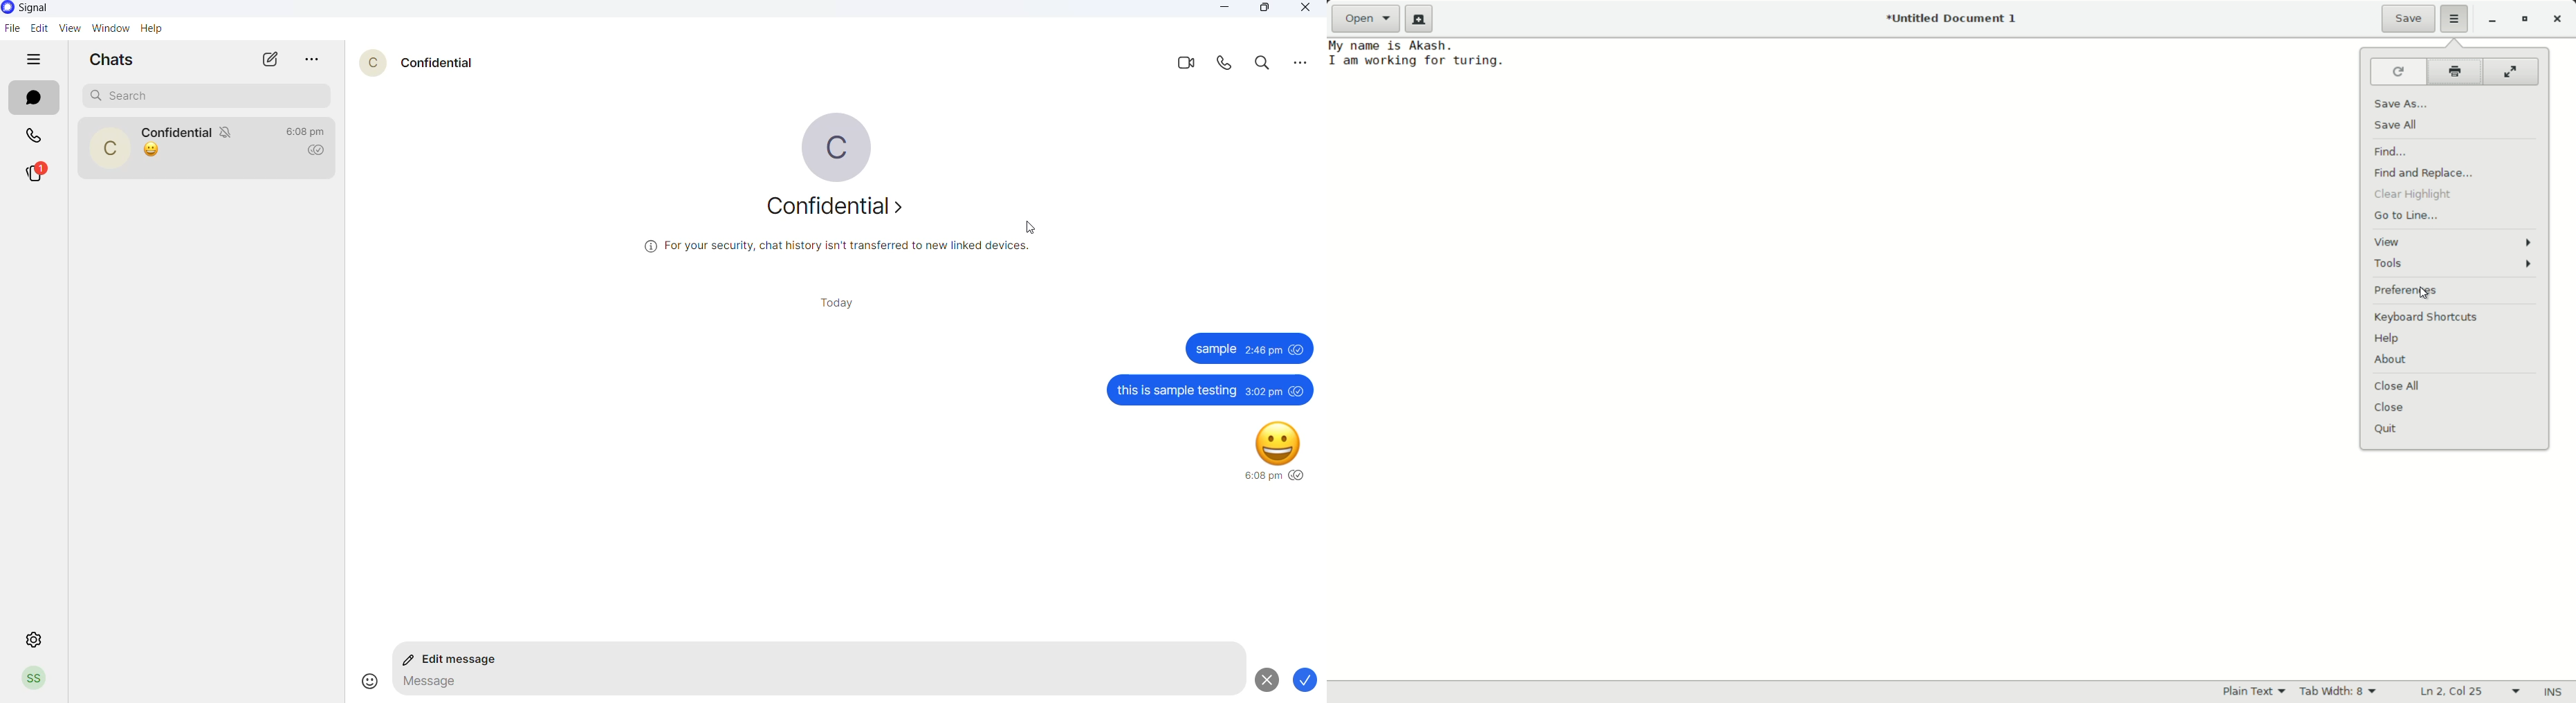 This screenshot has width=2576, height=728. Describe the element at coordinates (66, 28) in the screenshot. I see `view` at that location.